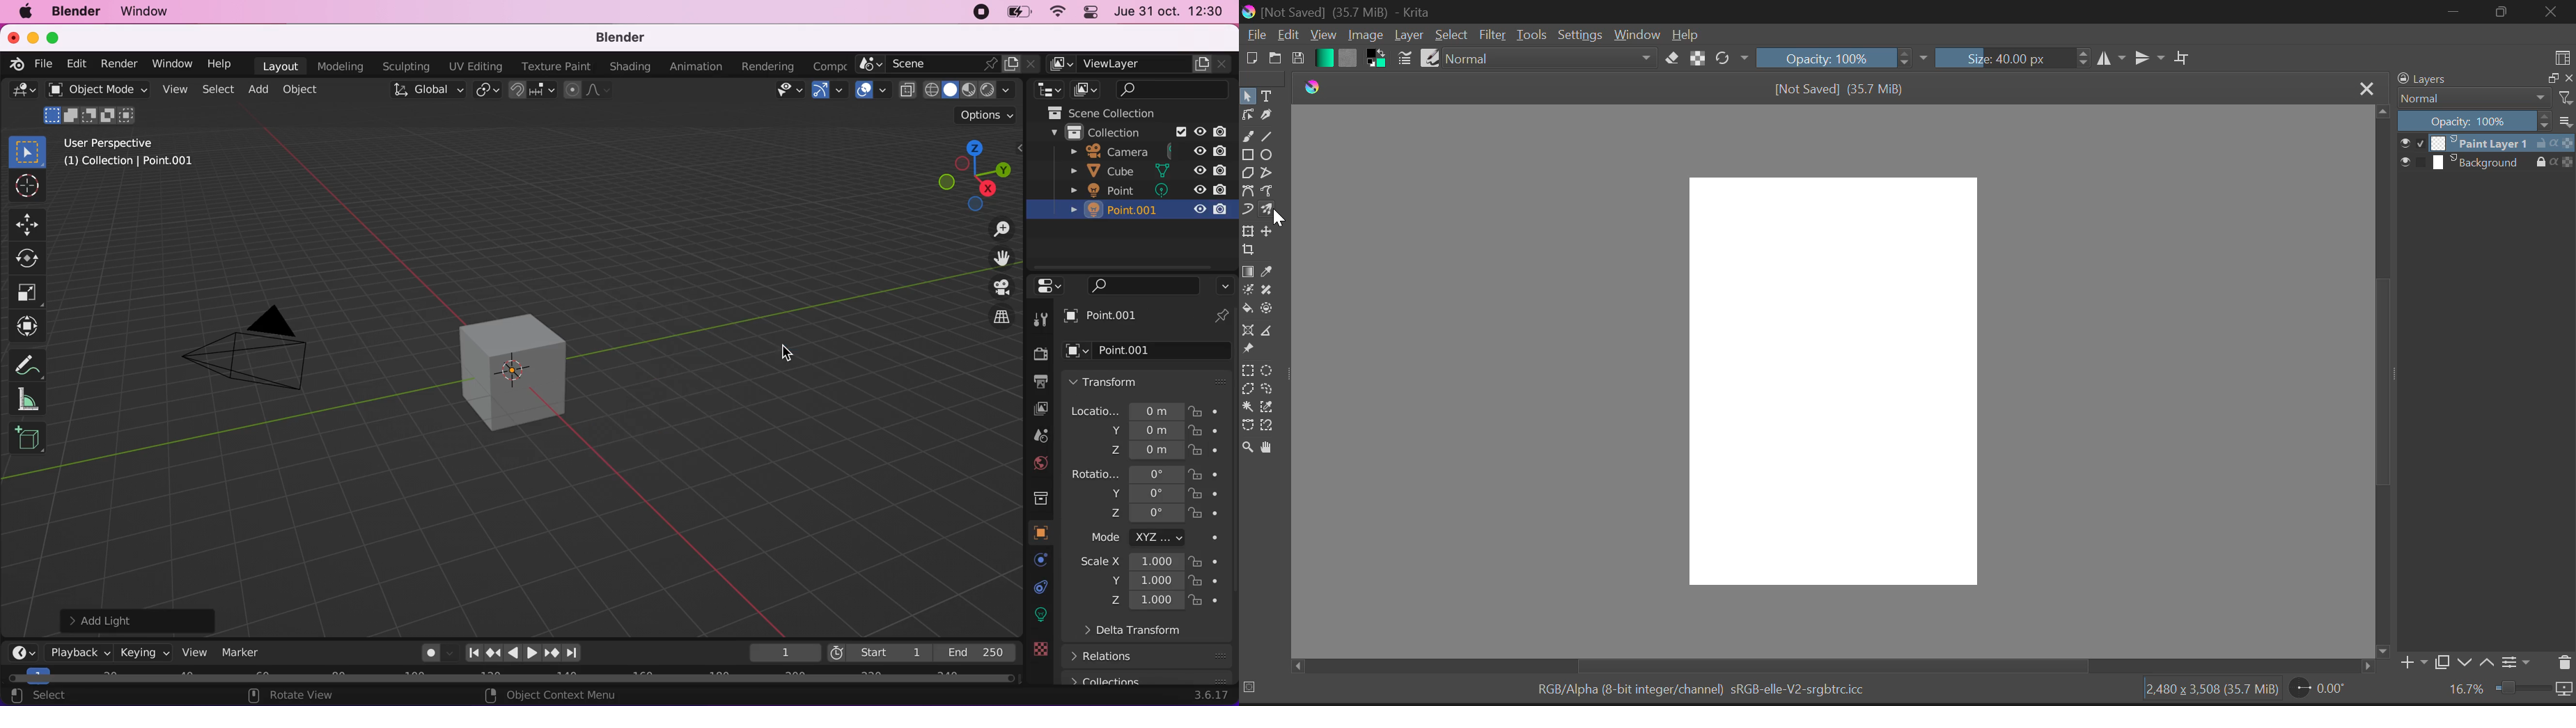  I want to click on y 0m, so click(1133, 432).